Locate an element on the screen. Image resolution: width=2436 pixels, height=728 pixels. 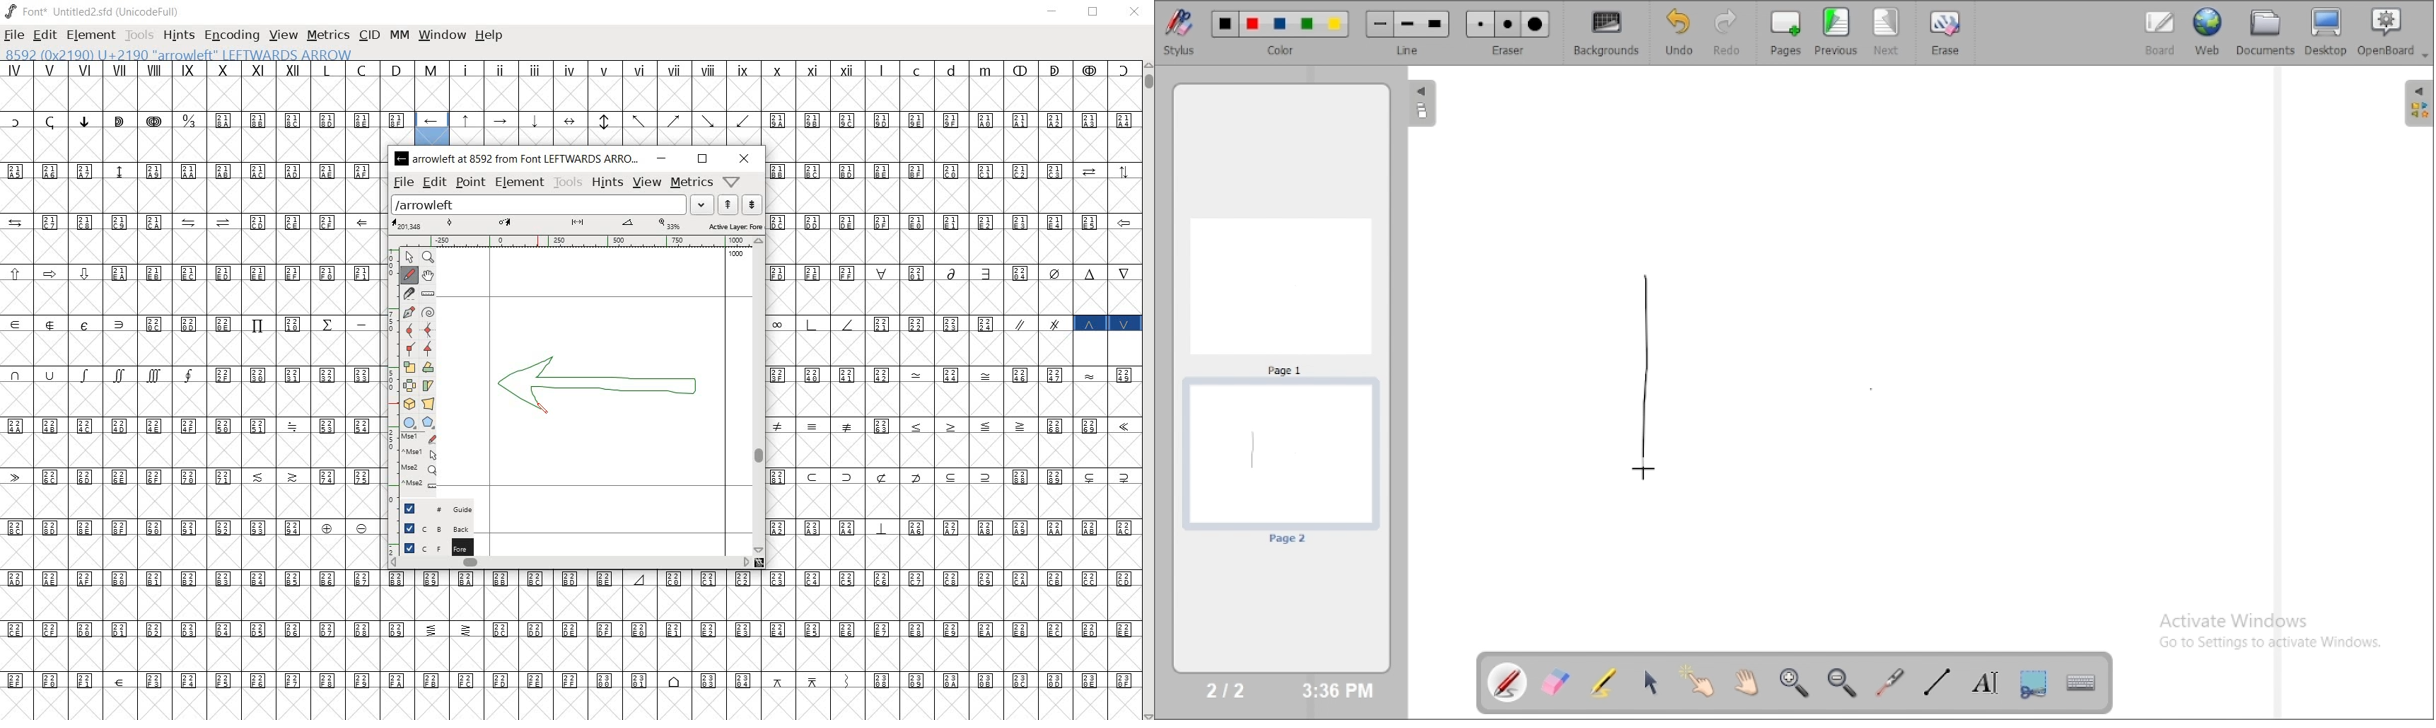
edit is located at coordinates (434, 182).